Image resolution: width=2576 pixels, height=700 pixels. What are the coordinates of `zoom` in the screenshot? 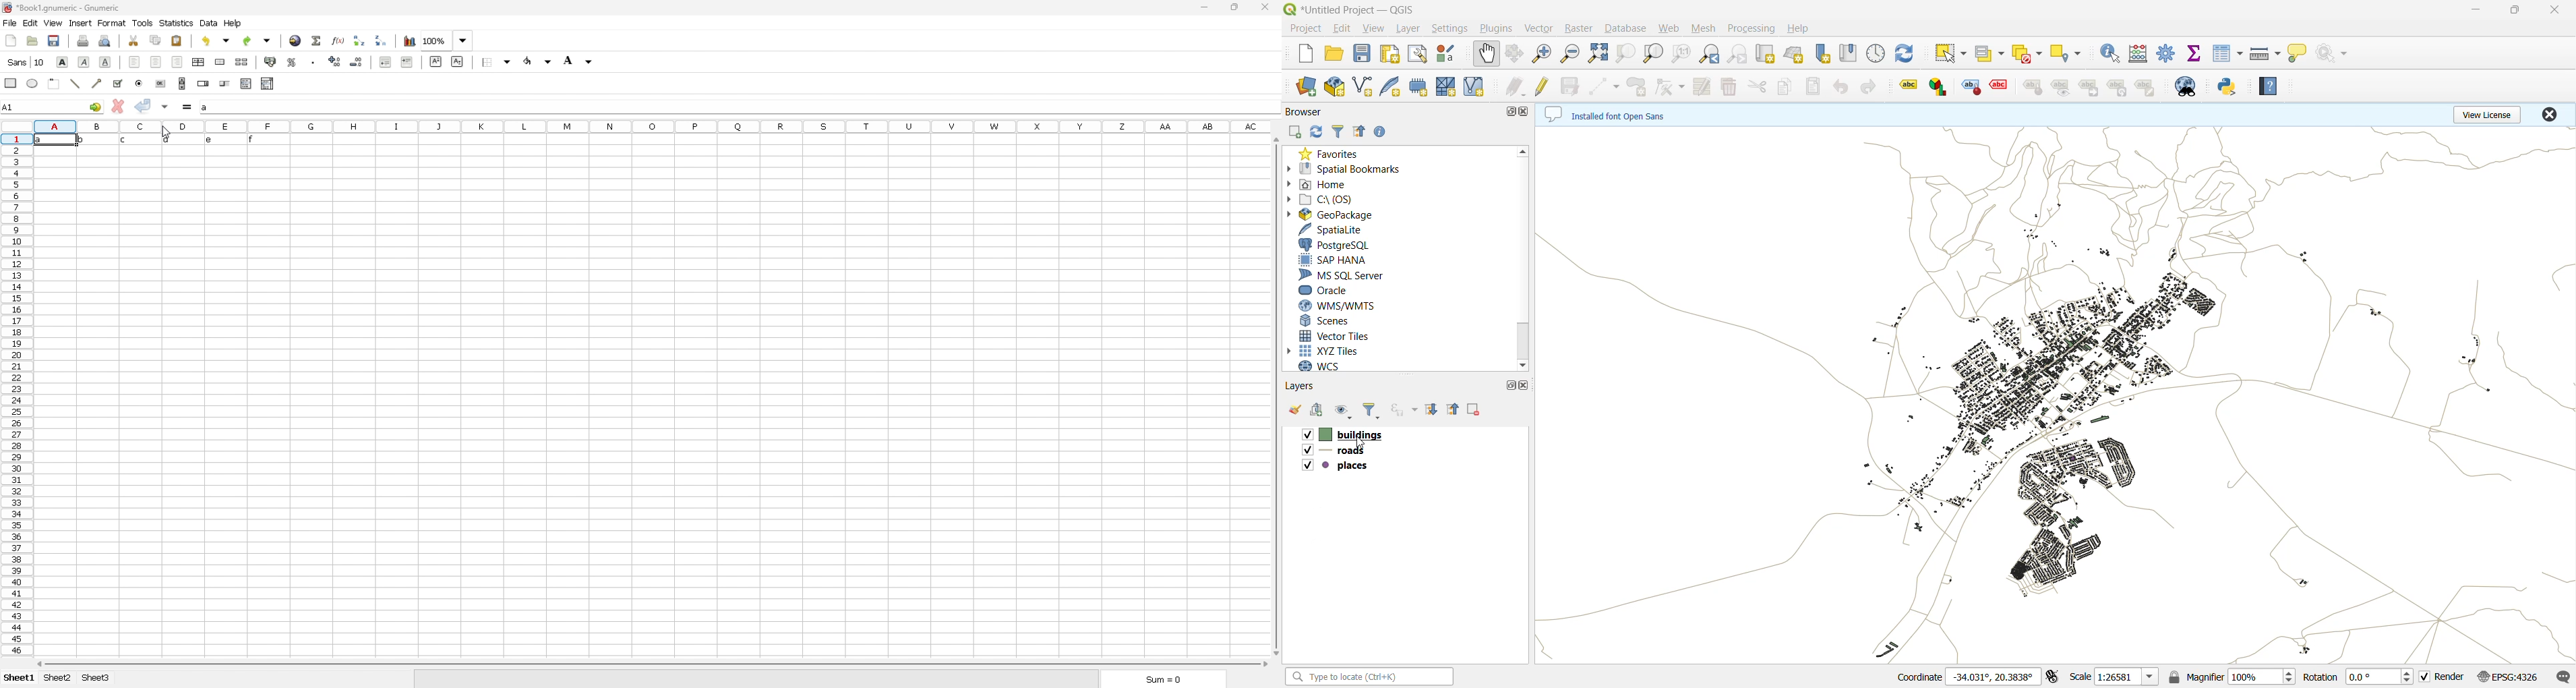 It's located at (447, 41).